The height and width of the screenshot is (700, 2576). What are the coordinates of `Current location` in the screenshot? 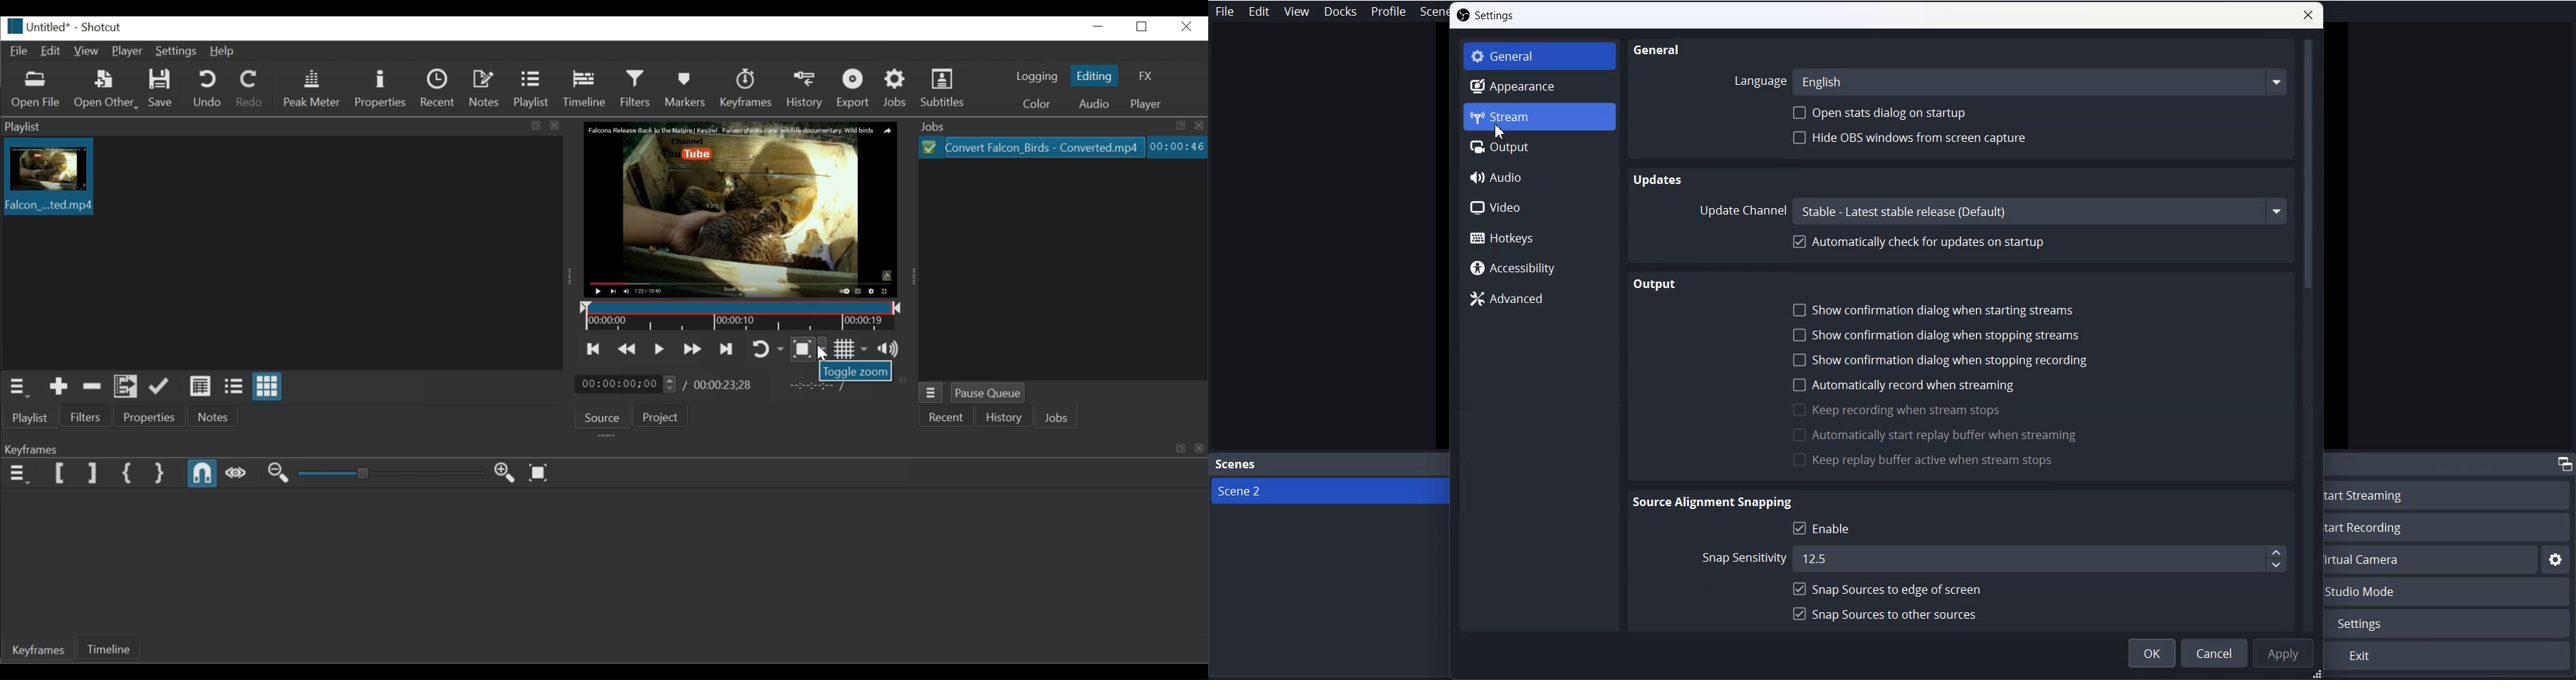 It's located at (626, 383).